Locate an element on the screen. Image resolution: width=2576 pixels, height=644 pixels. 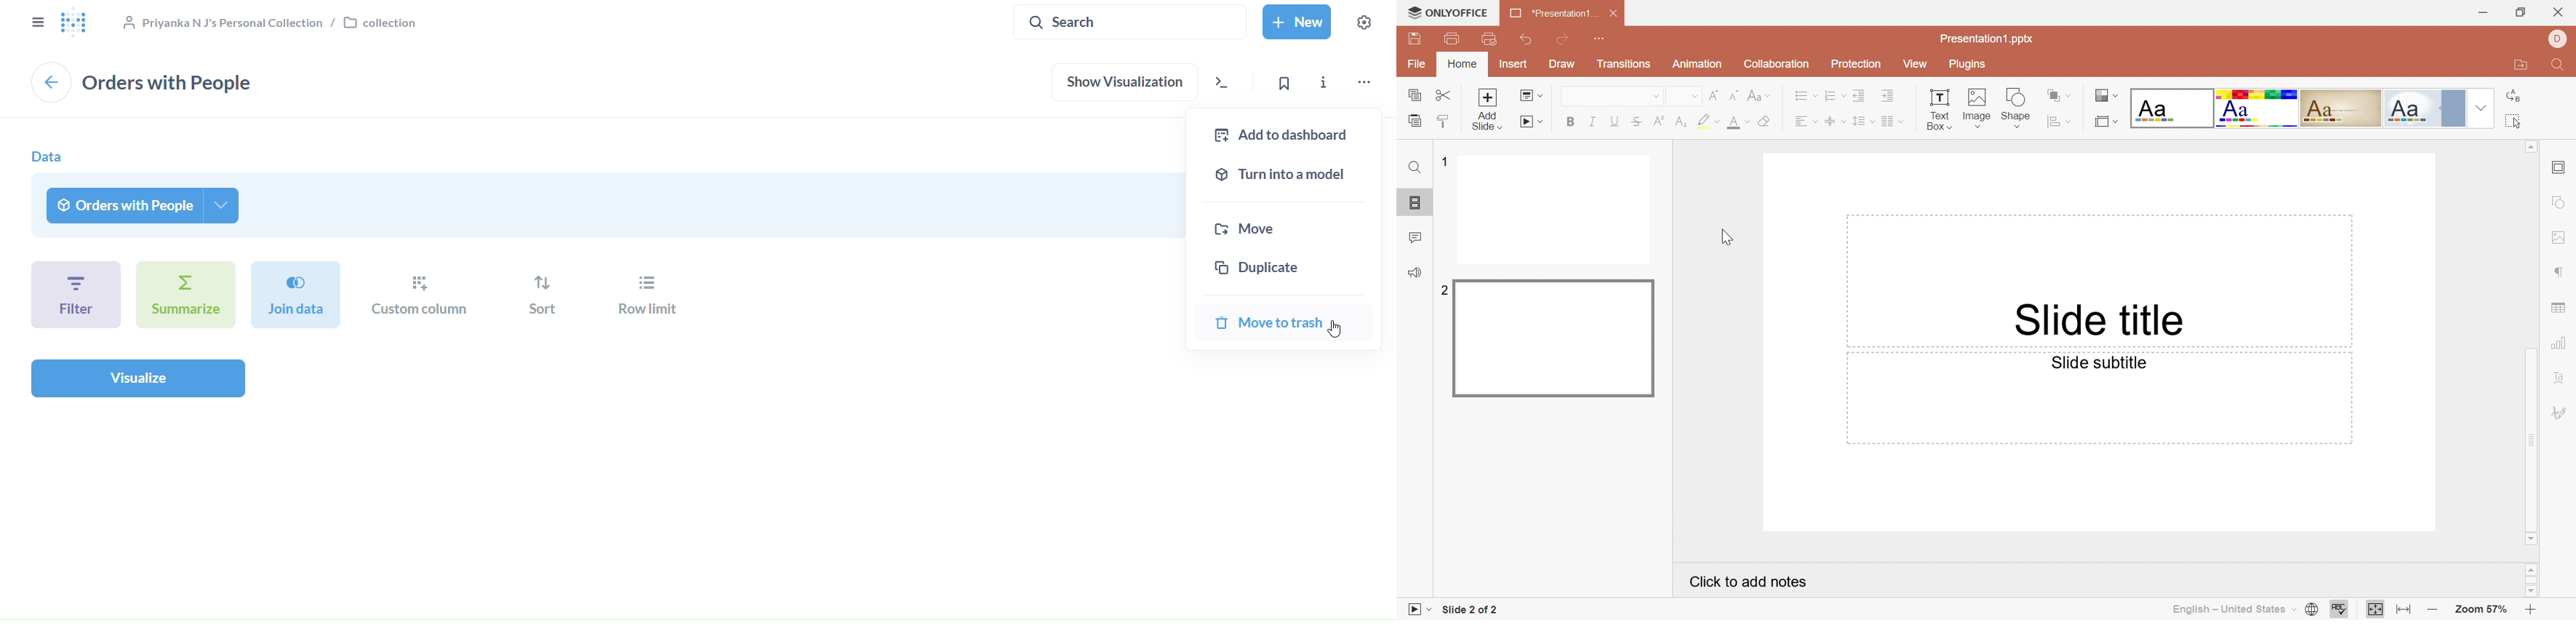
Image settings is located at coordinates (2562, 236).